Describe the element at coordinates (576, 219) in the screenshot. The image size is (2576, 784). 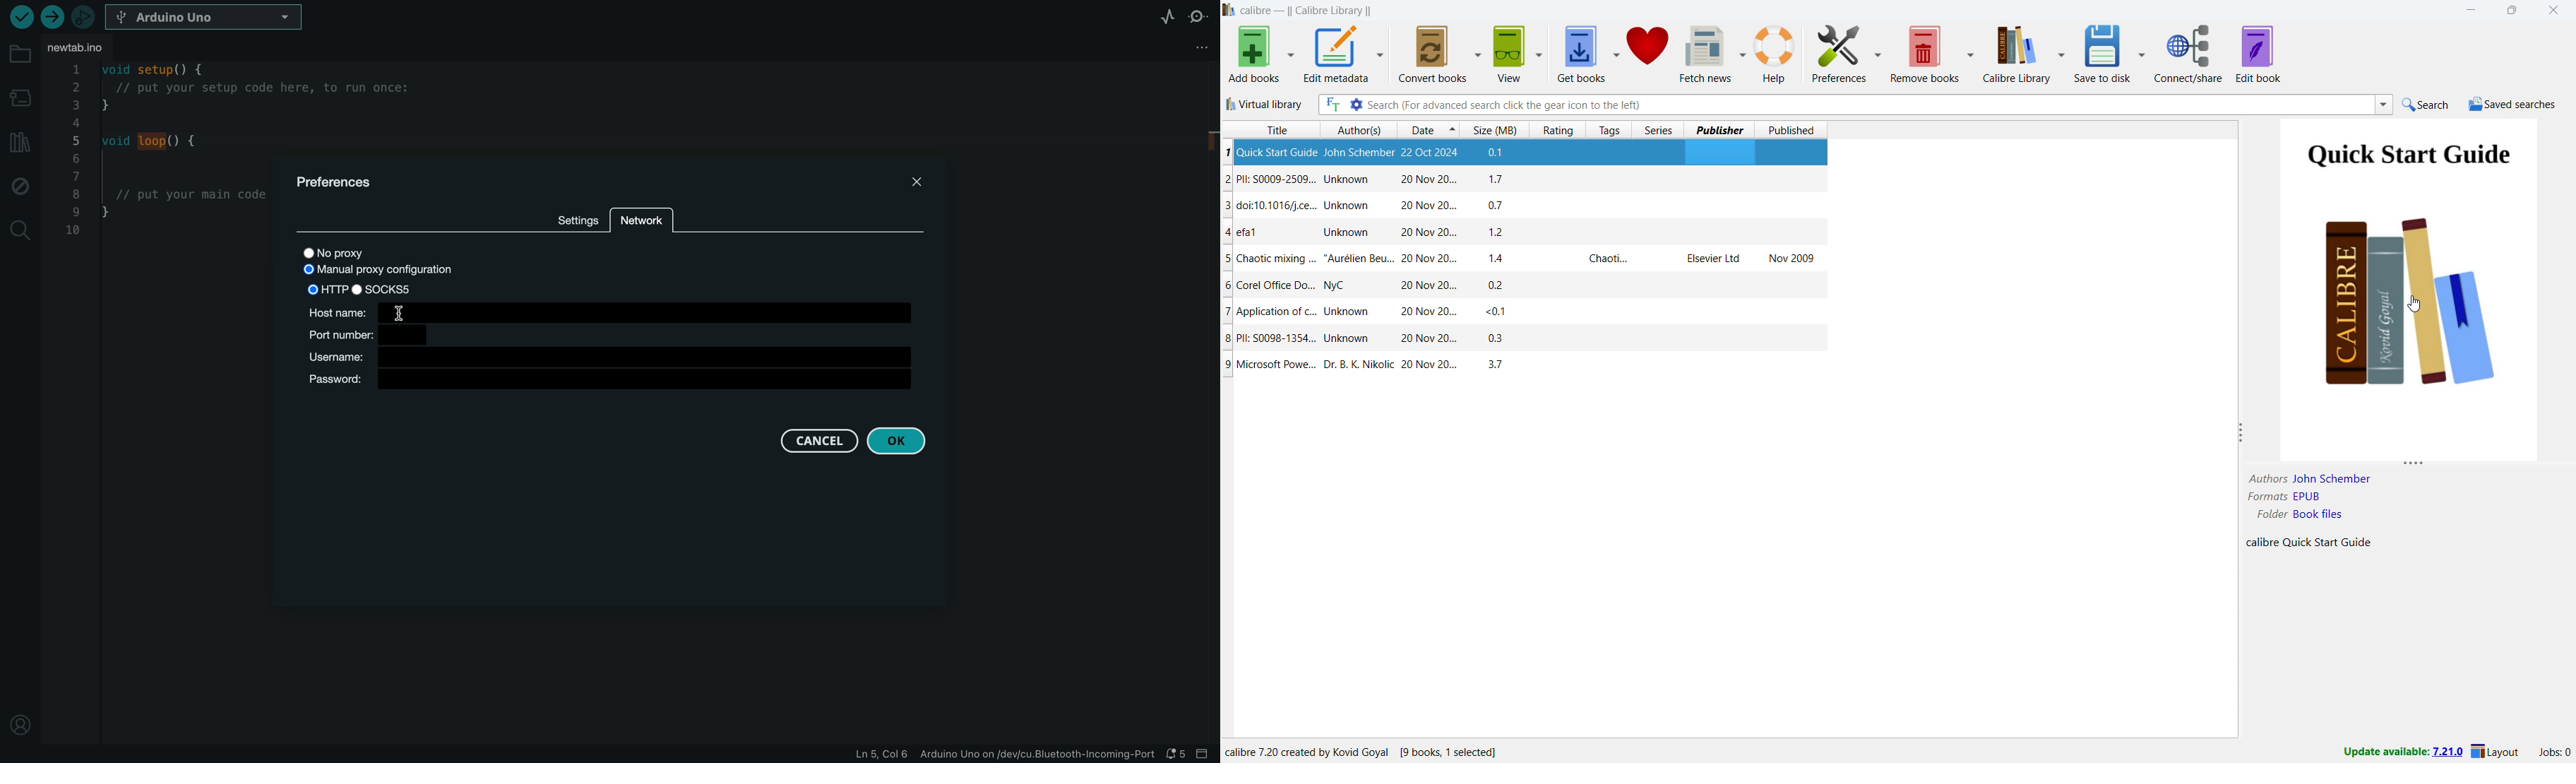
I see `SETTINGS` at that location.